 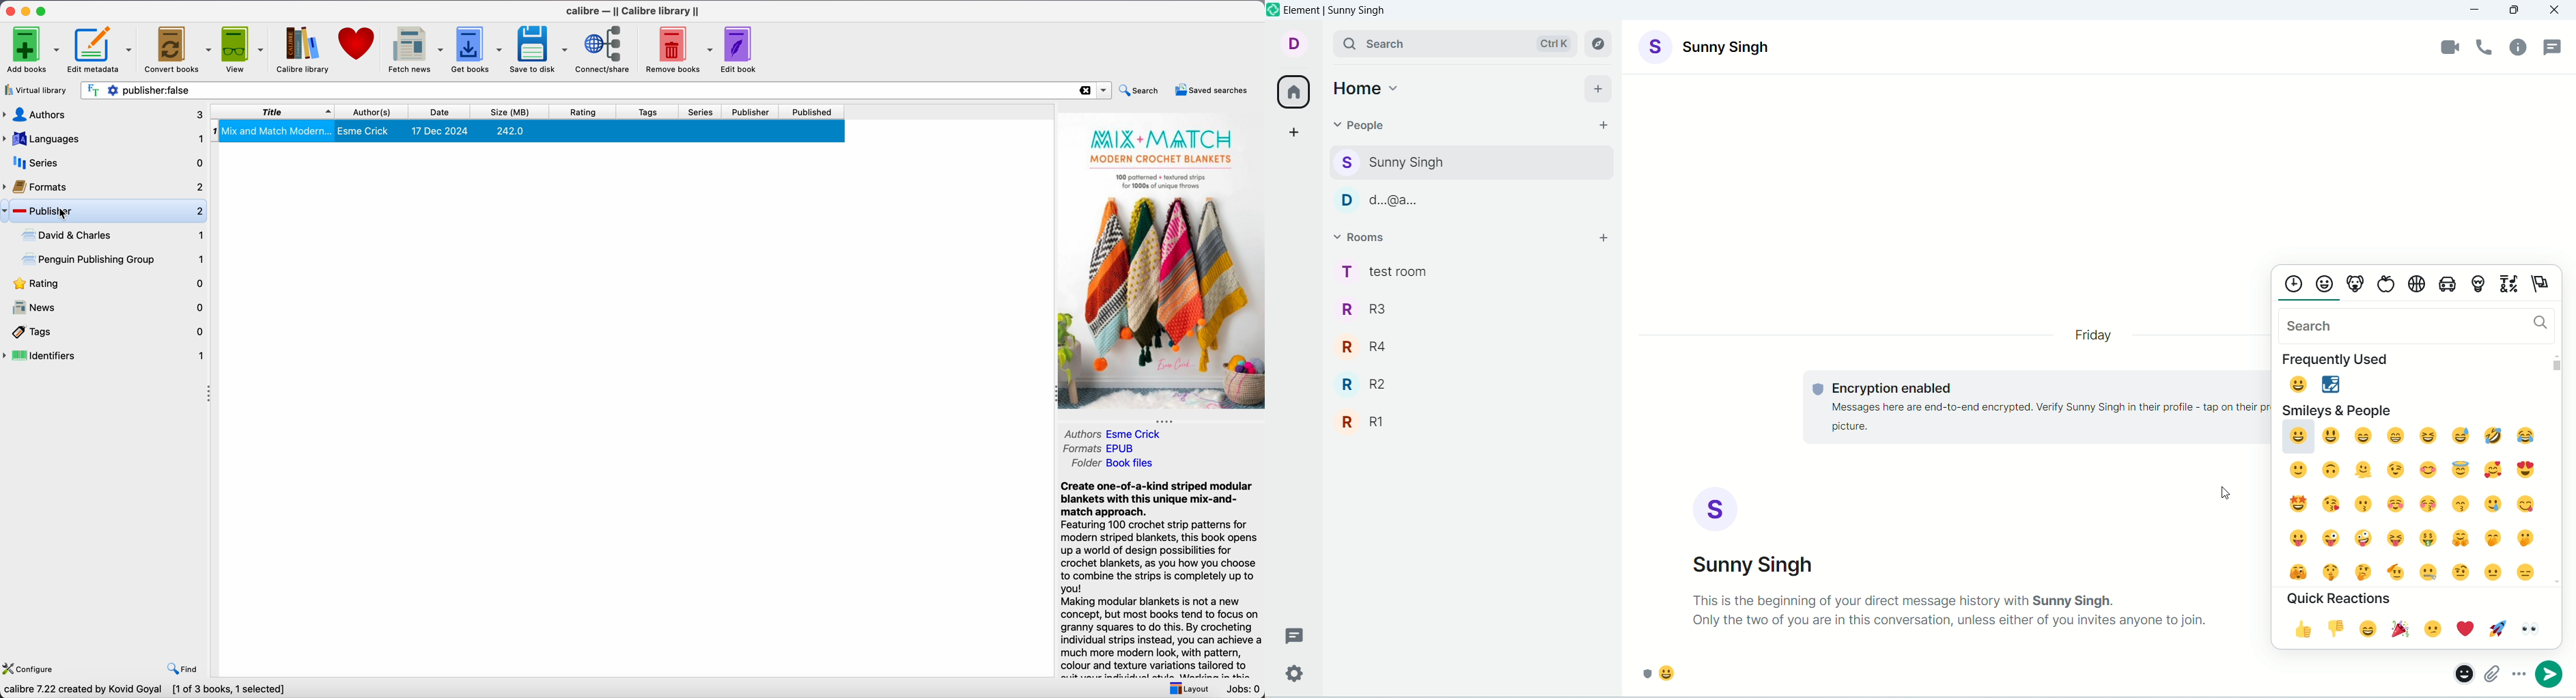 What do you see at coordinates (1210, 89) in the screenshot?
I see `saved searches` at bounding box center [1210, 89].